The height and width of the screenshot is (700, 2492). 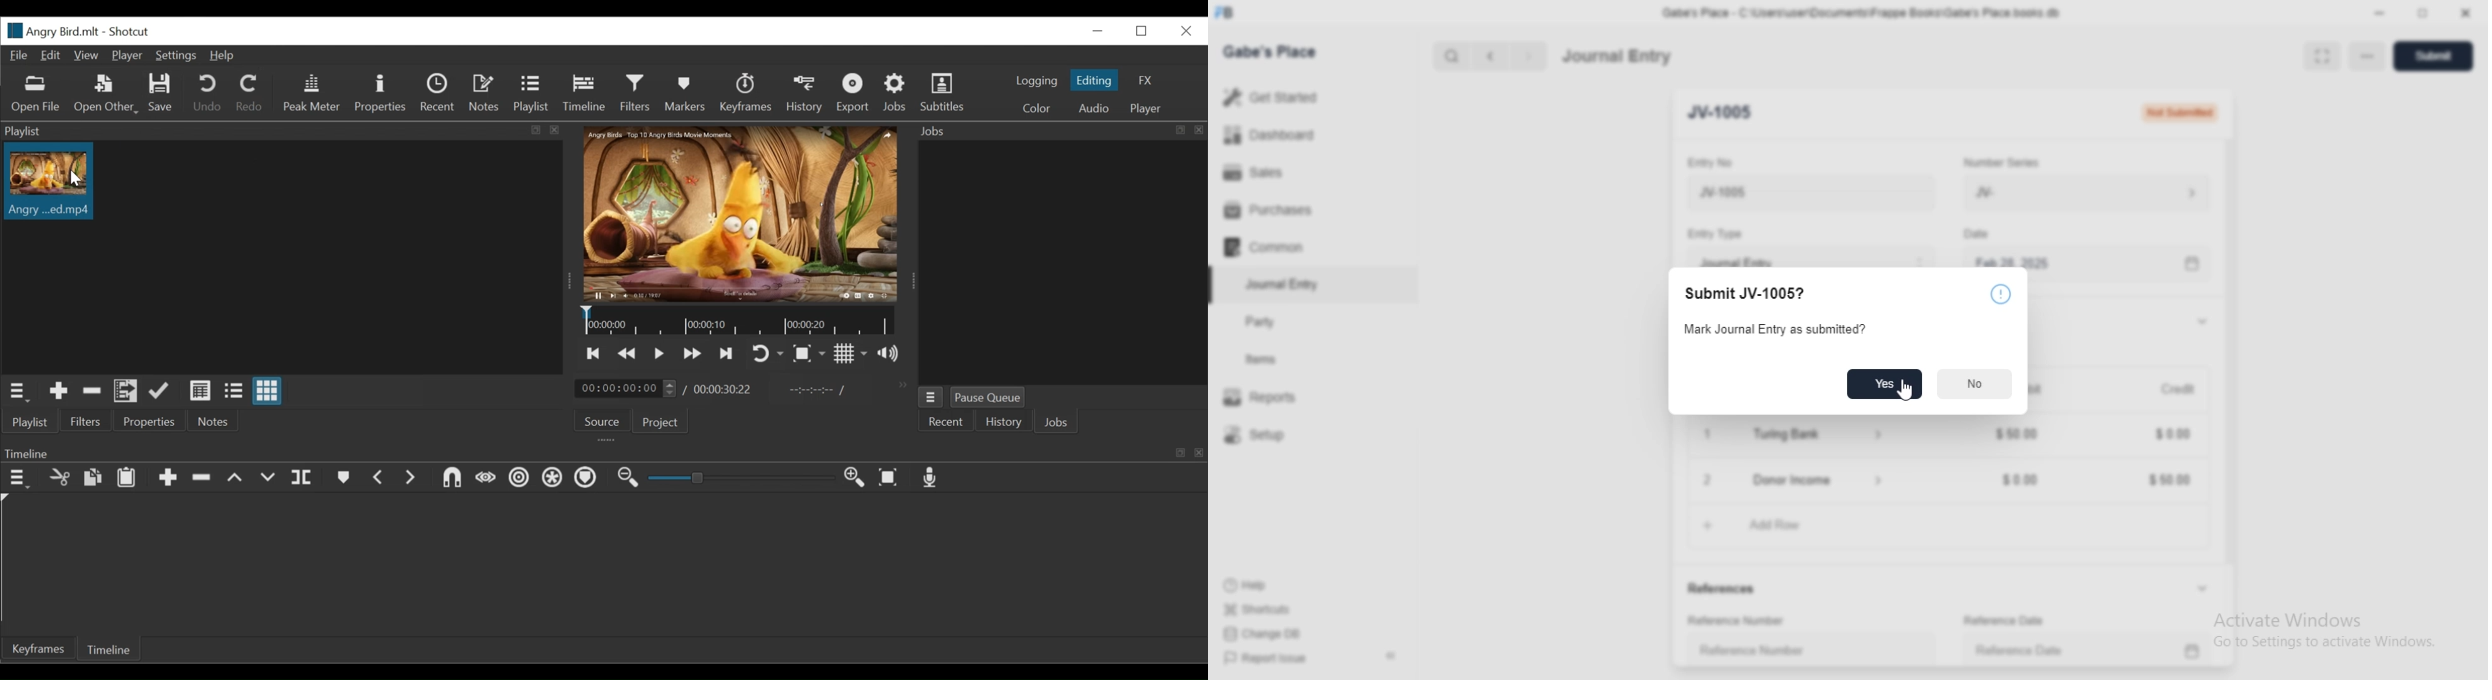 What do you see at coordinates (1096, 81) in the screenshot?
I see `Editing` at bounding box center [1096, 81].